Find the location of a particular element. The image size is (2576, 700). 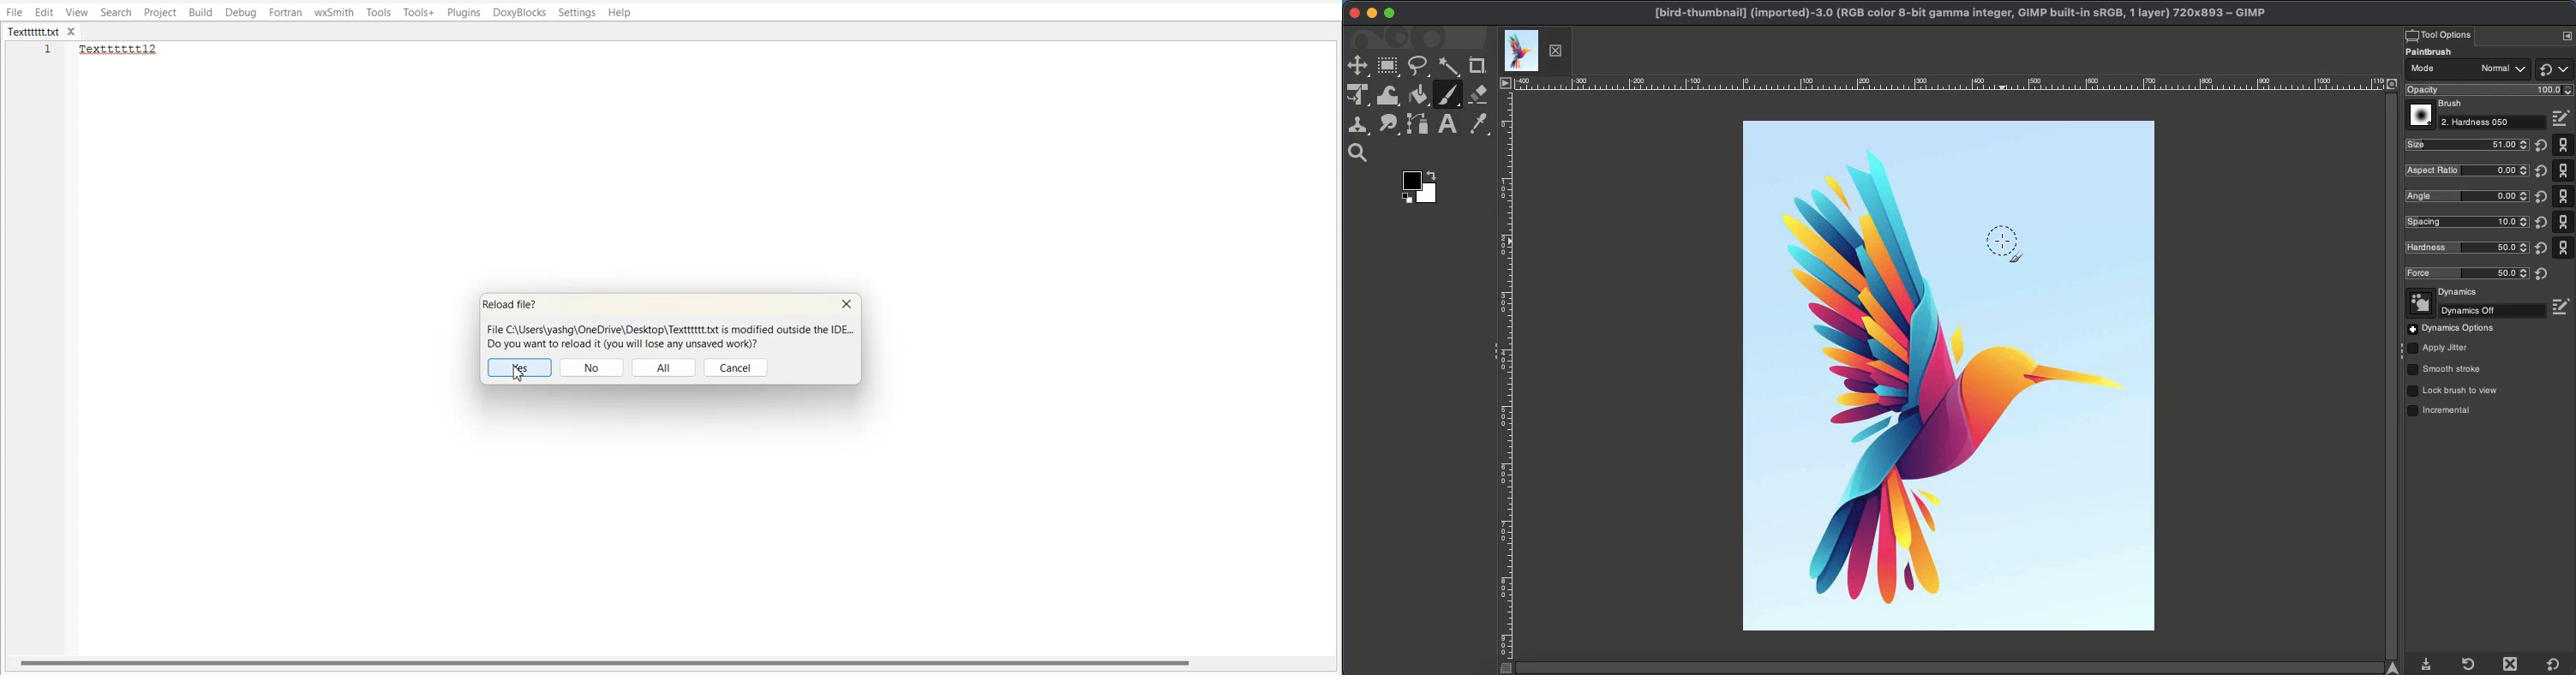

Cancel is located at coordinates (737, 368).